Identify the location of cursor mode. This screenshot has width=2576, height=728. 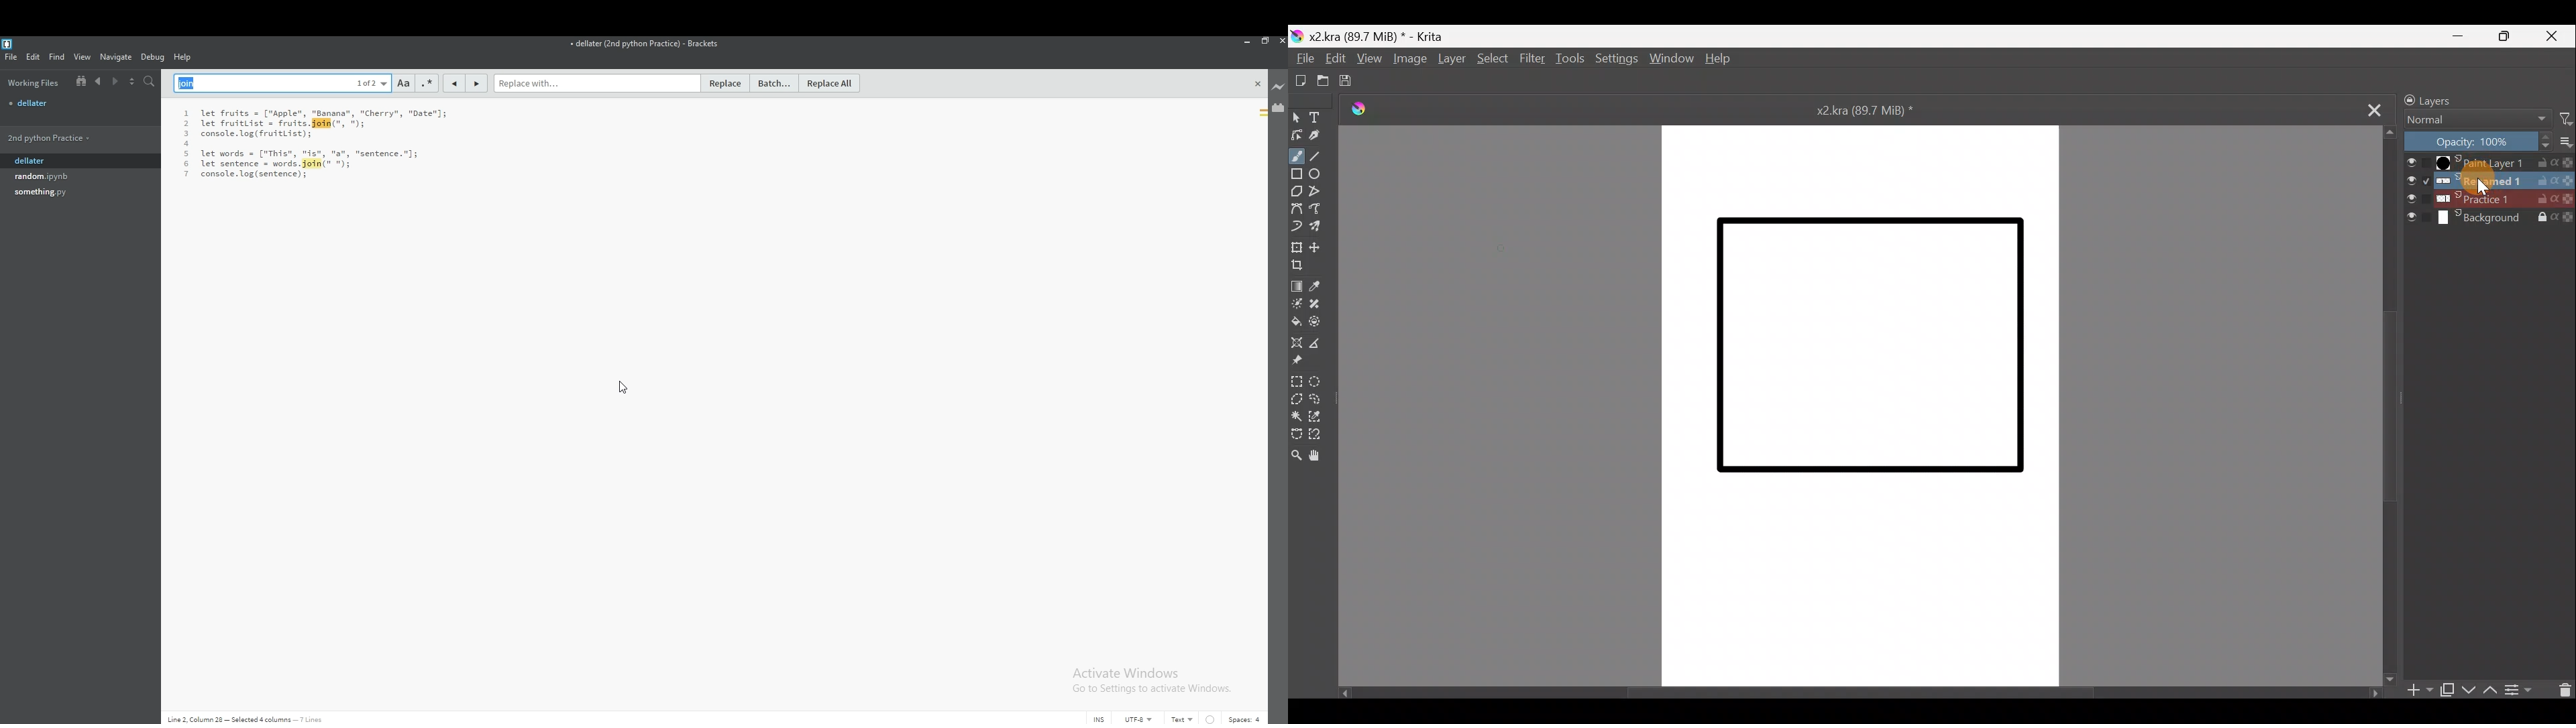
(1099, 719).